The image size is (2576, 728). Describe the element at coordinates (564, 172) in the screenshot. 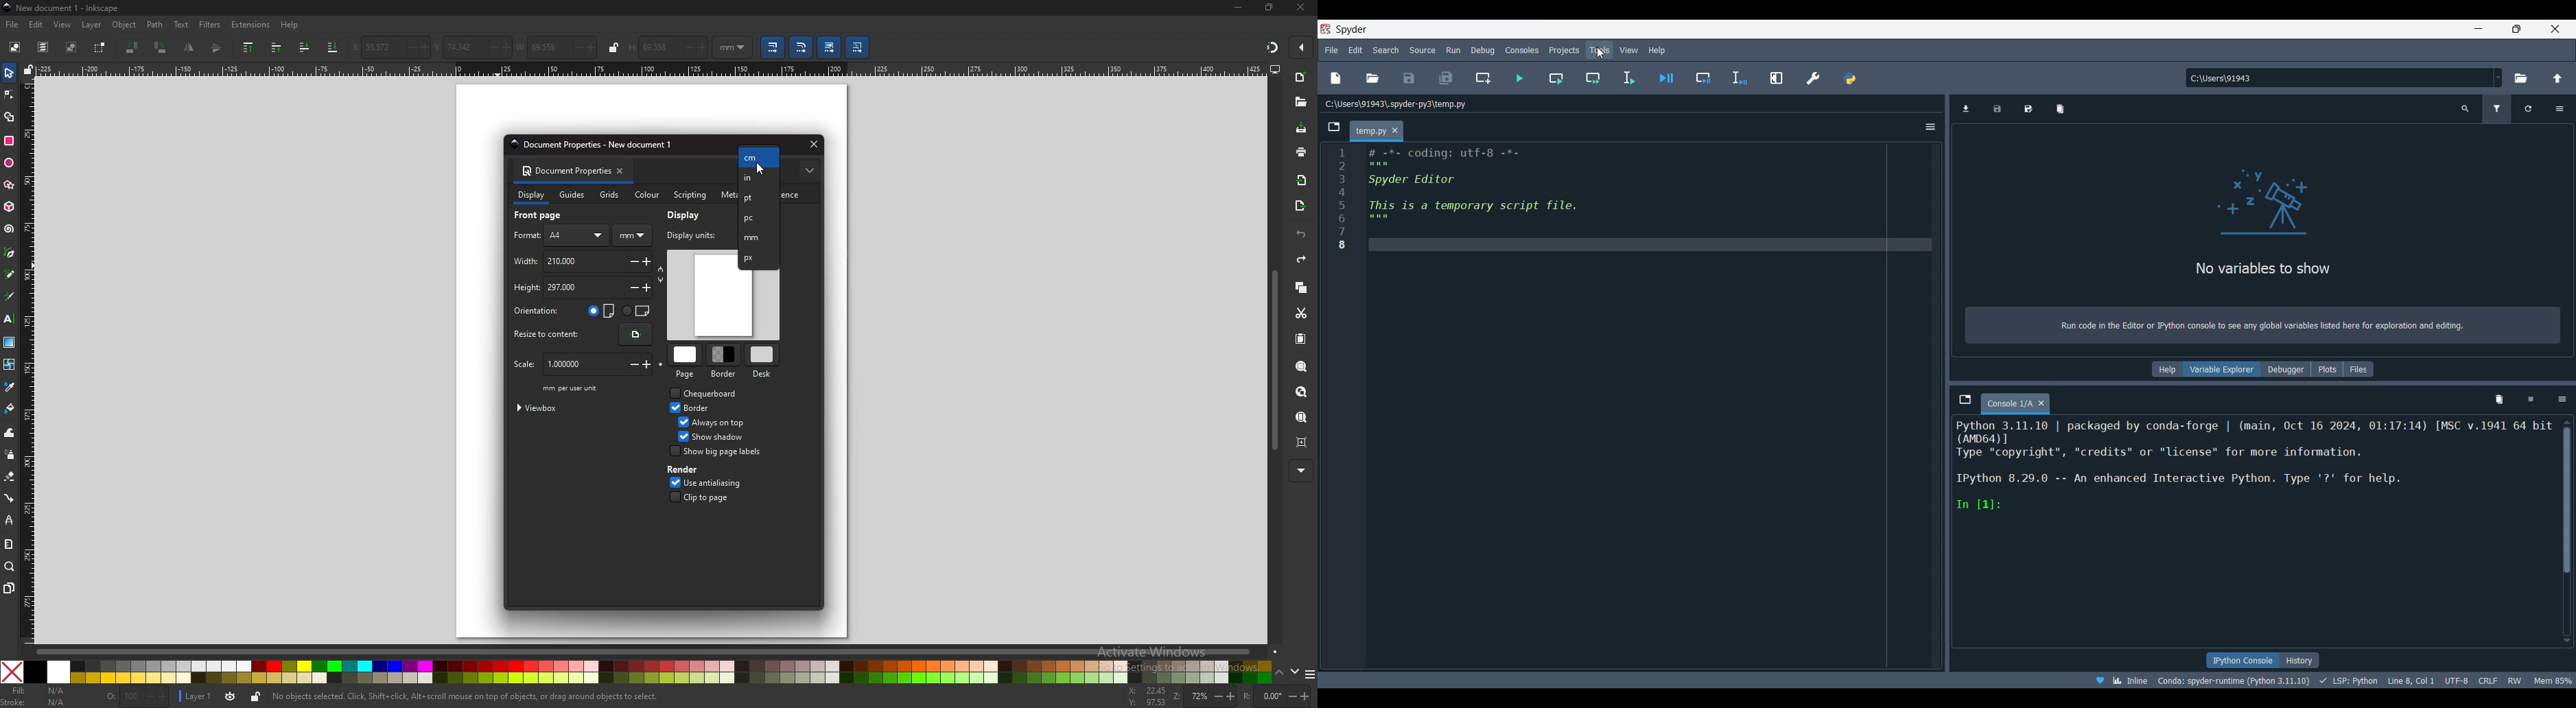

I see `document properties` at that location.